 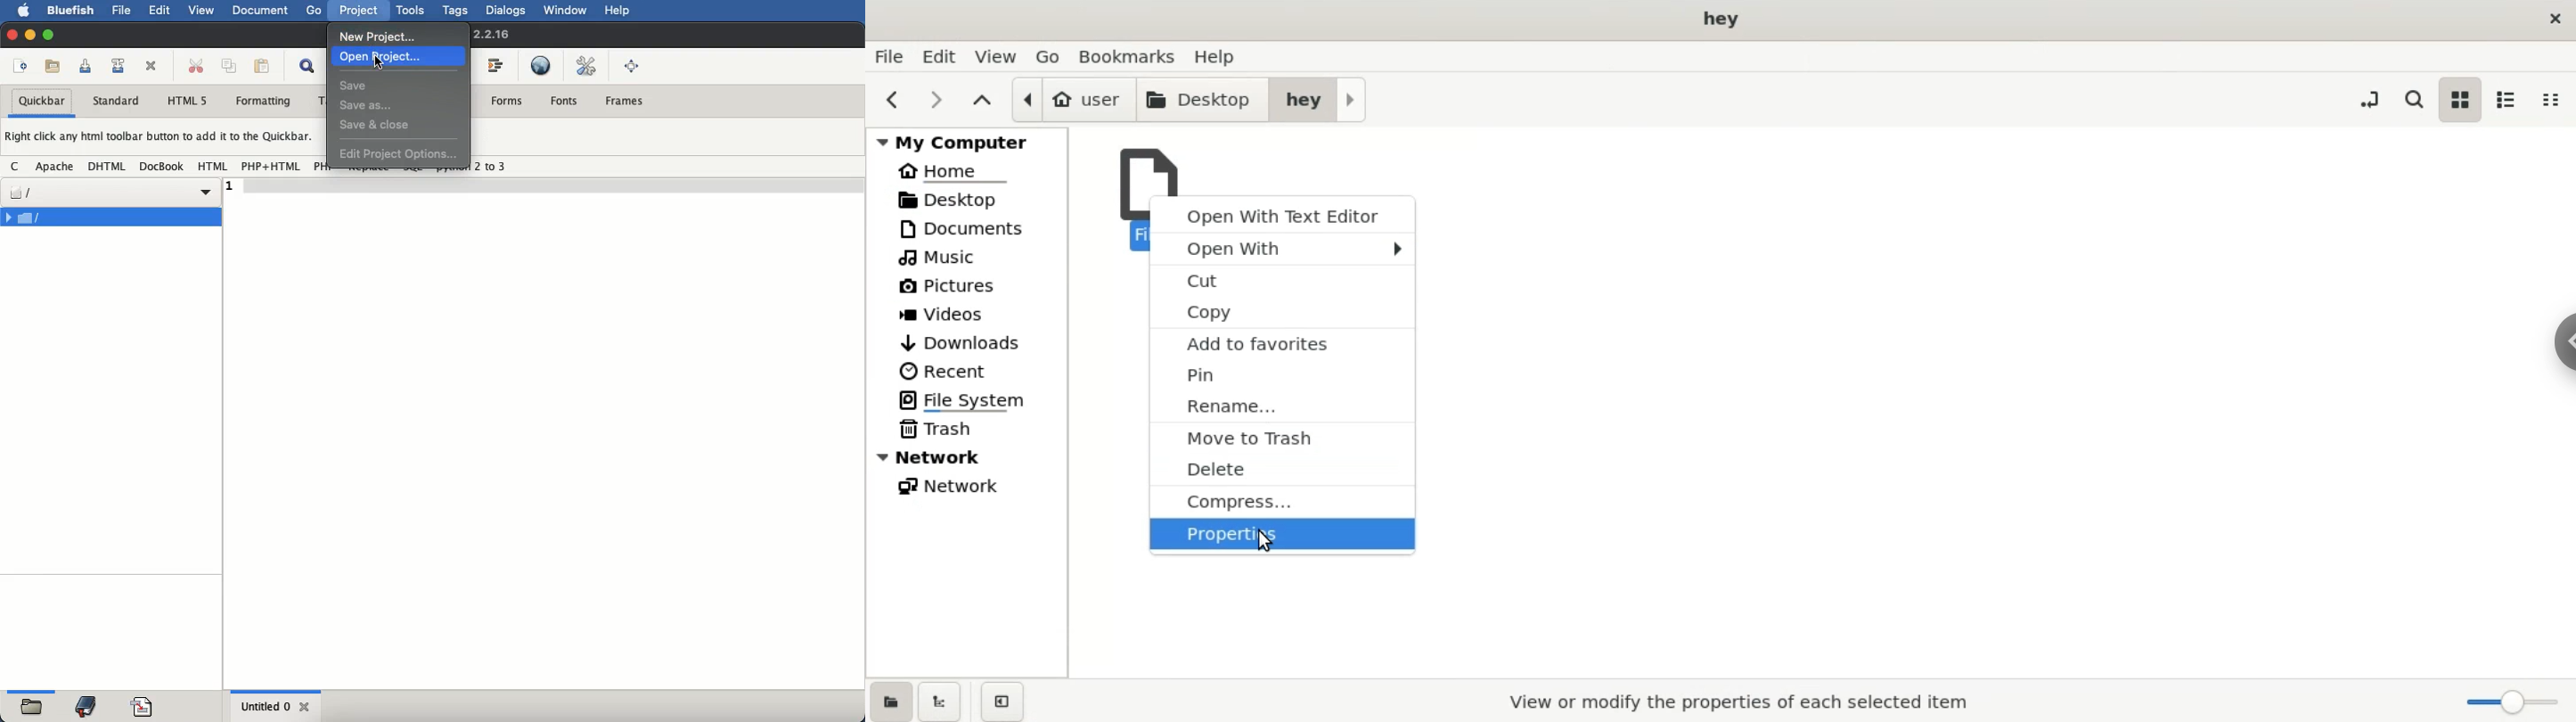 What do you see at coordinates (2514, 704) in the screenshot?
I see `zoom` at bounding box center [2514, 704].